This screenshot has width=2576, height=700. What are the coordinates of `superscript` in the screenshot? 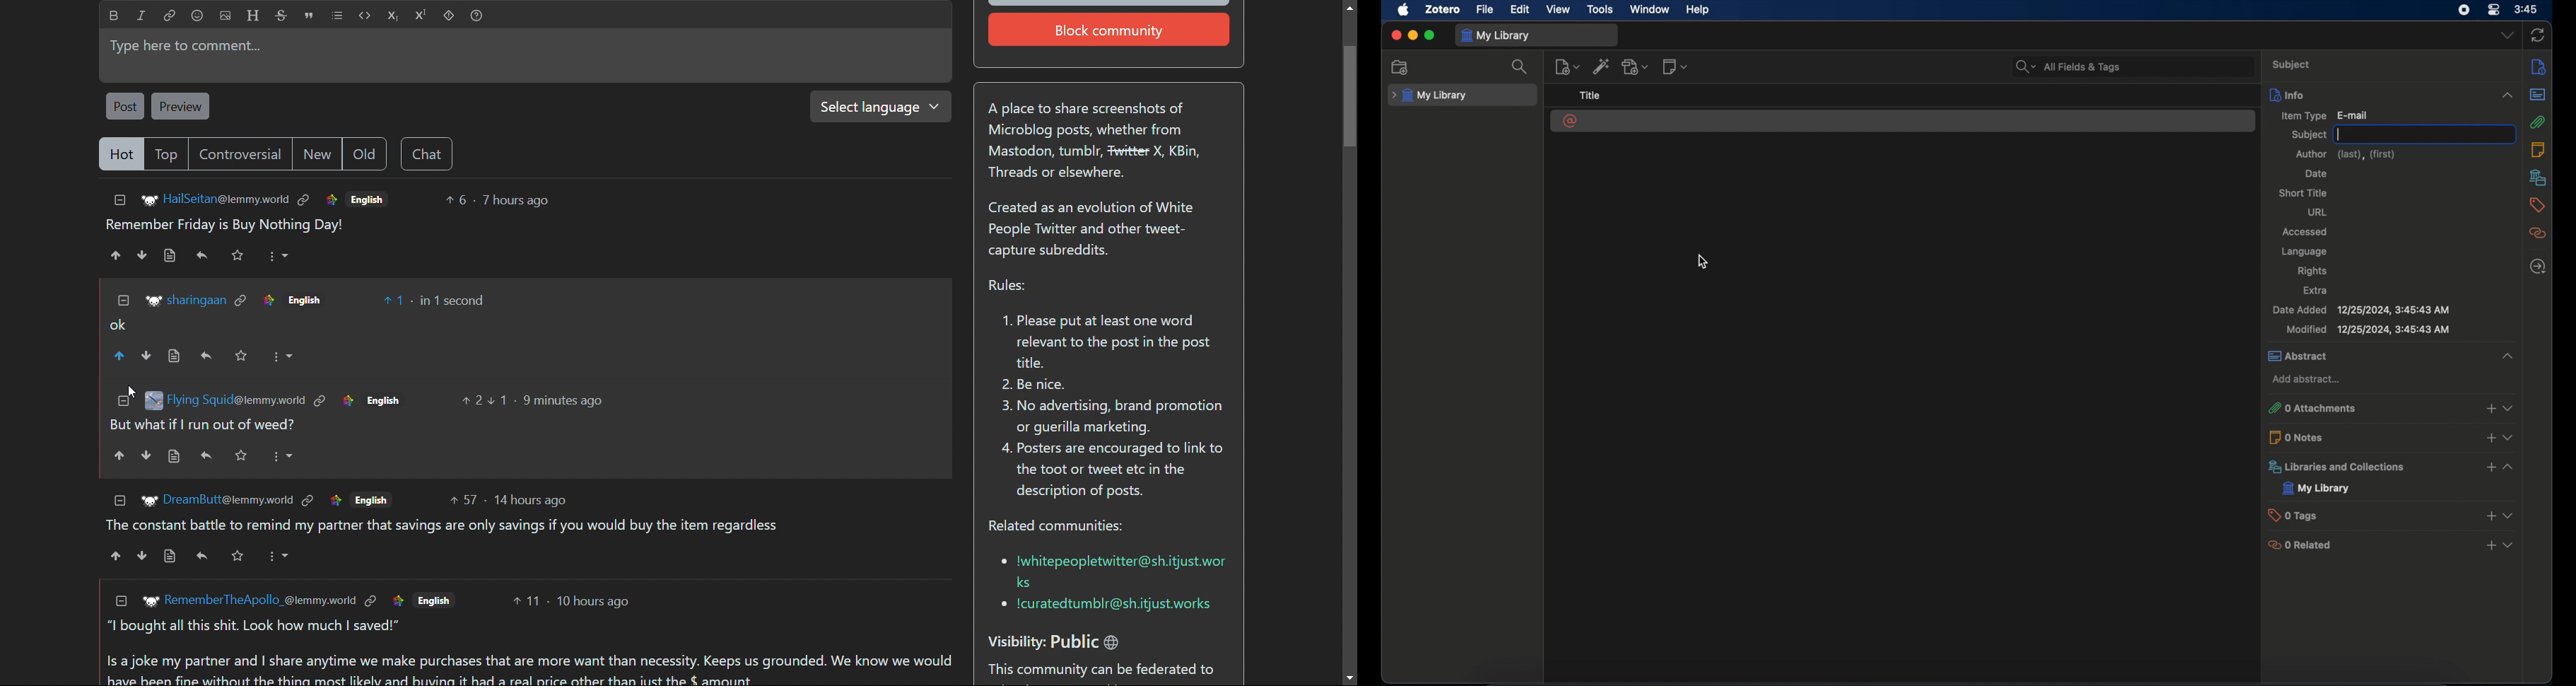 It's located at (421, 15).